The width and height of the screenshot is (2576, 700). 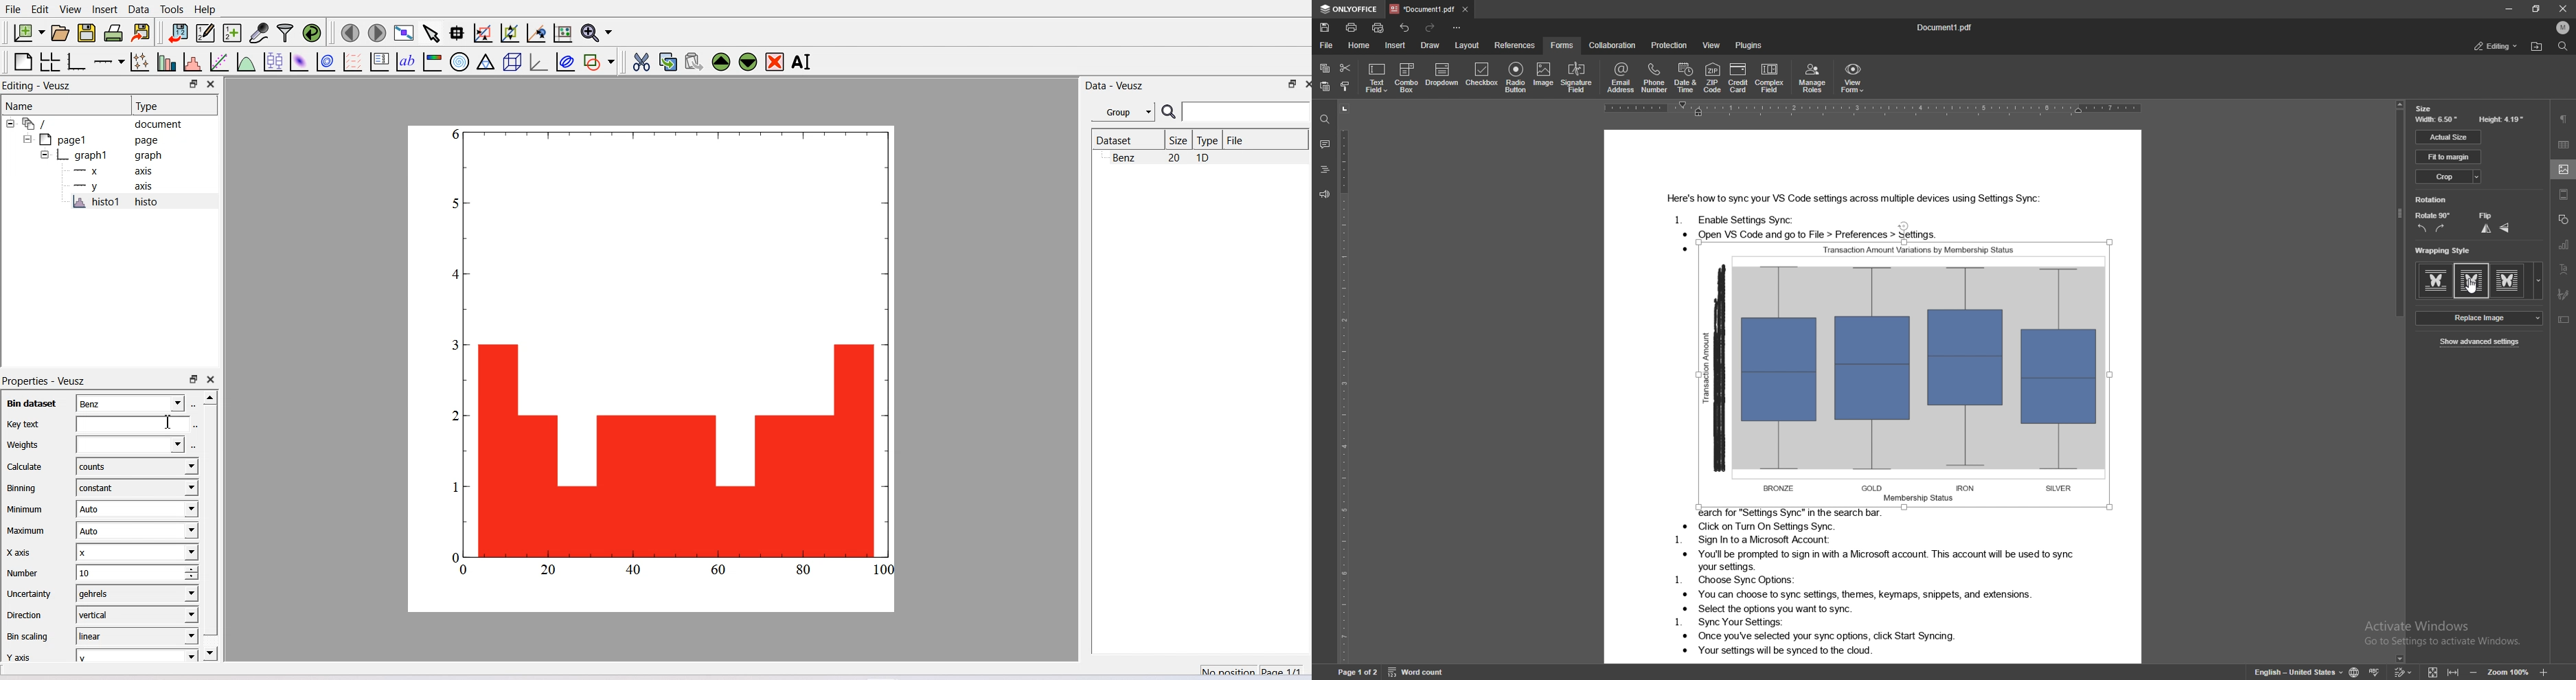 What do you see at coordinates (1324, 170) in the screenshot?
I see `headings` at bounding box center [1324, 170].